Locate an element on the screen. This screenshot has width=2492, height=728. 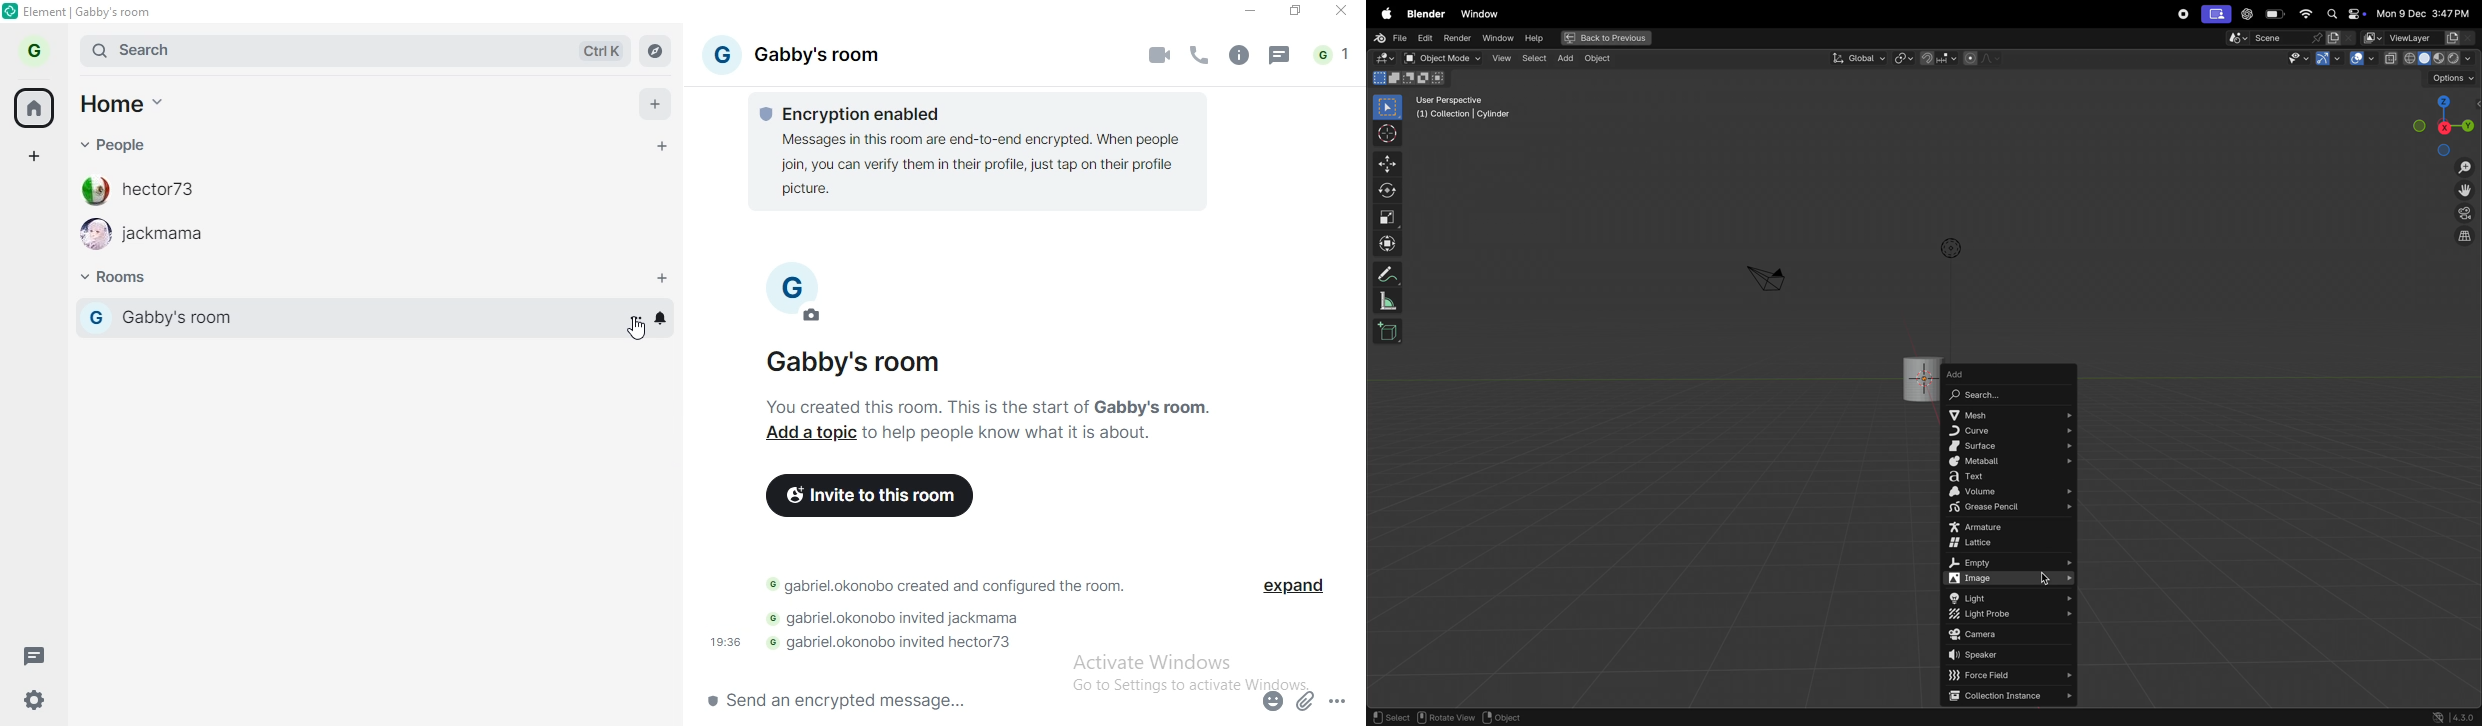
modes is located at coordinates (1412, 79).